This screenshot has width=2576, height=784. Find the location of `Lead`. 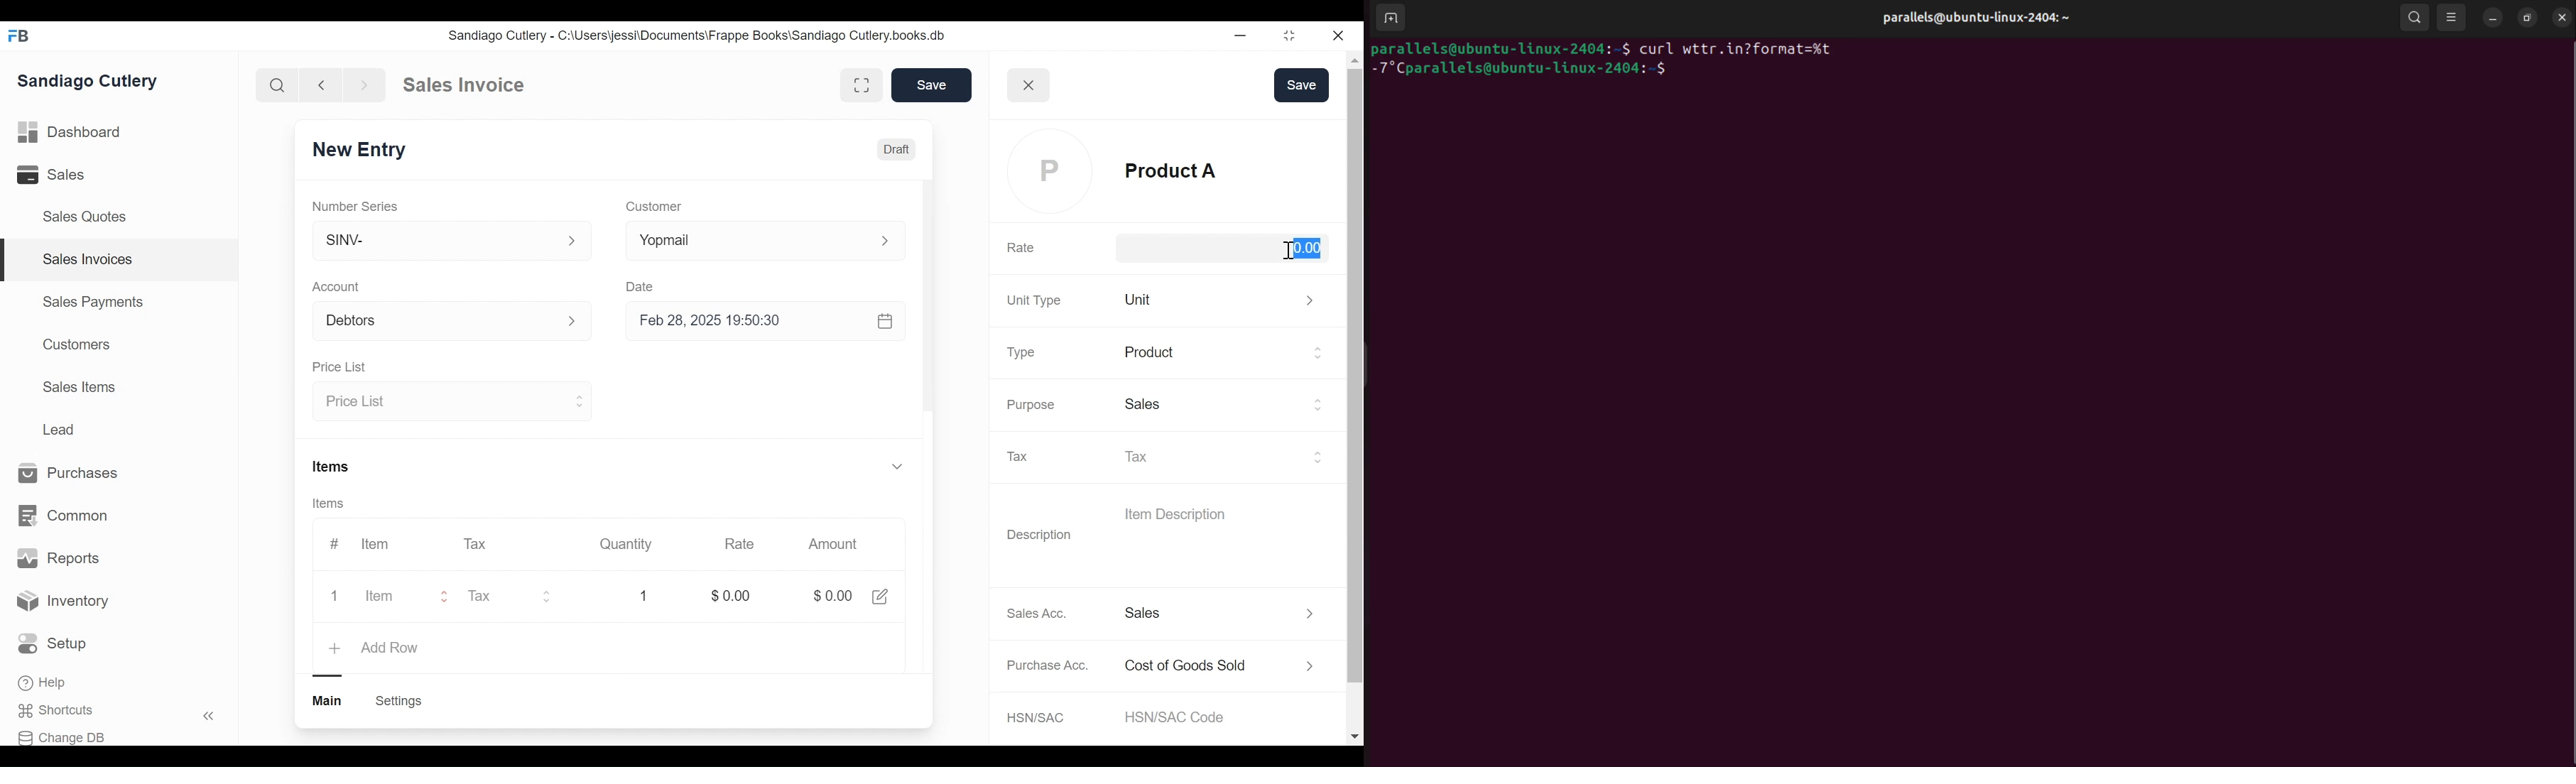

Lead is located at coordinates (60, 428).